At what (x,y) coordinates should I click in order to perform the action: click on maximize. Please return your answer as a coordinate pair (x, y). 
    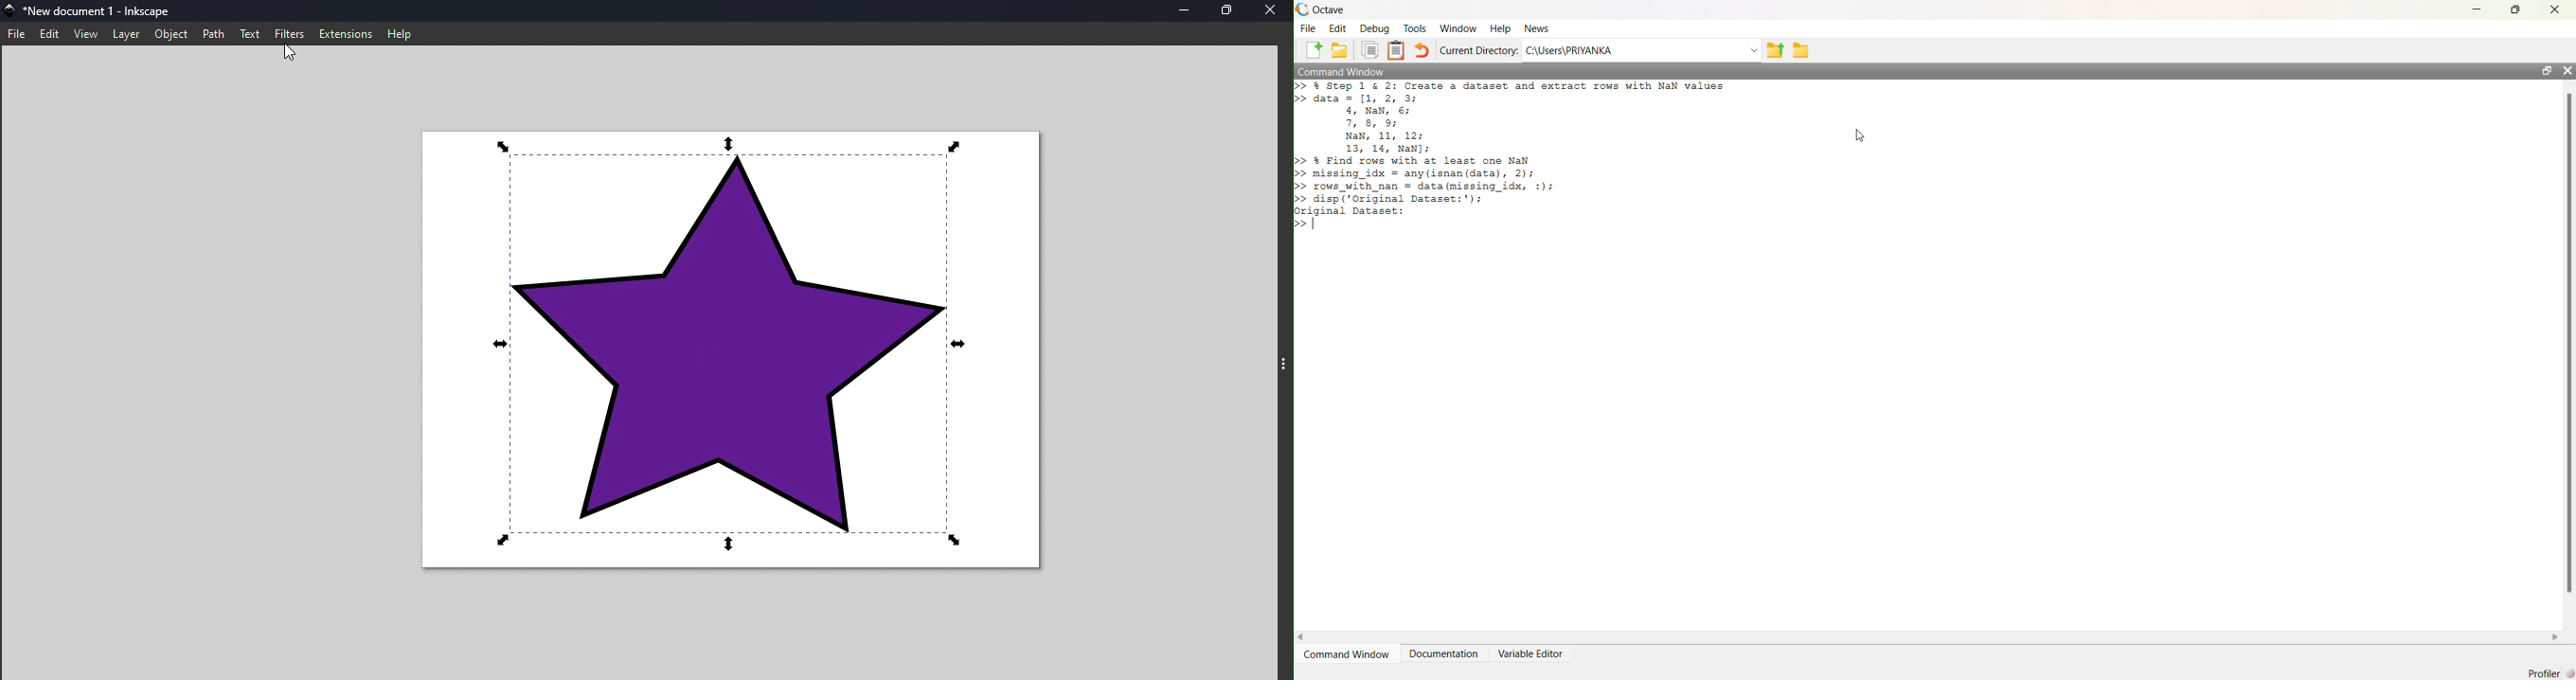
    Looking at the image, I should click on (2546, 70).